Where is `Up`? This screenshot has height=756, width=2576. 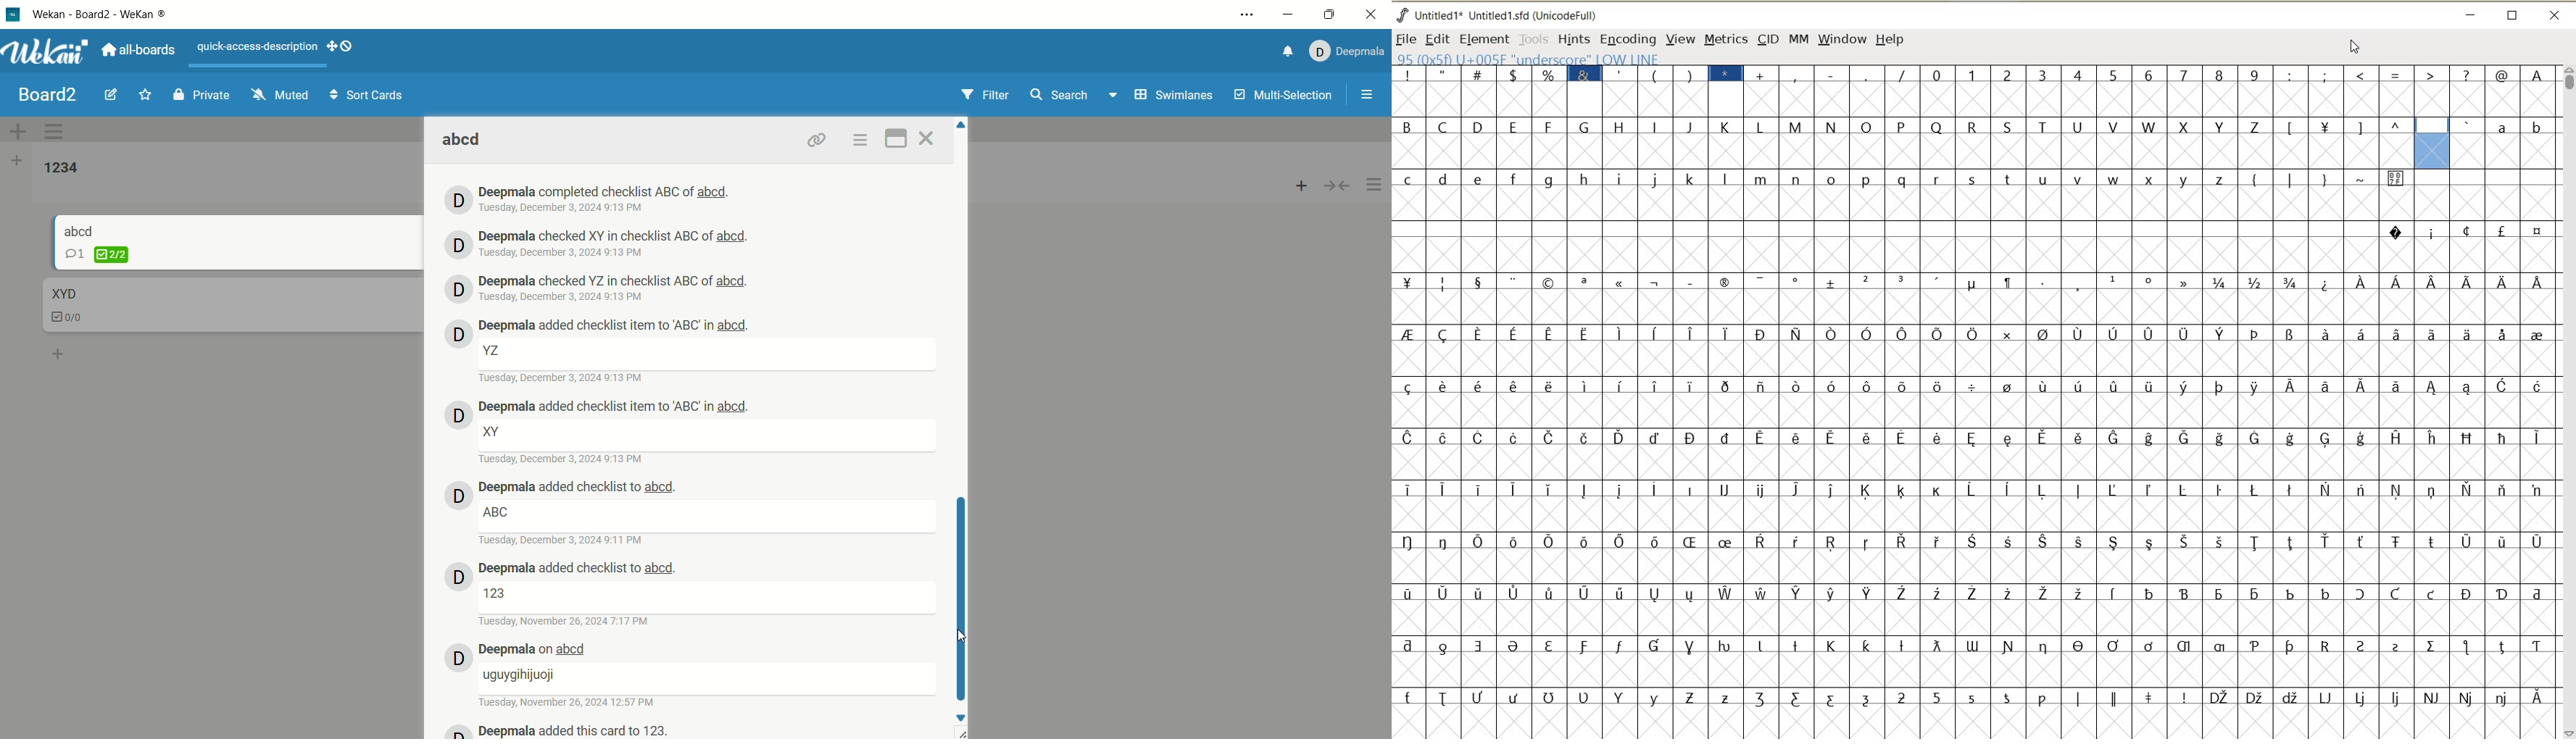
Up is located at coordinates (960, 125).